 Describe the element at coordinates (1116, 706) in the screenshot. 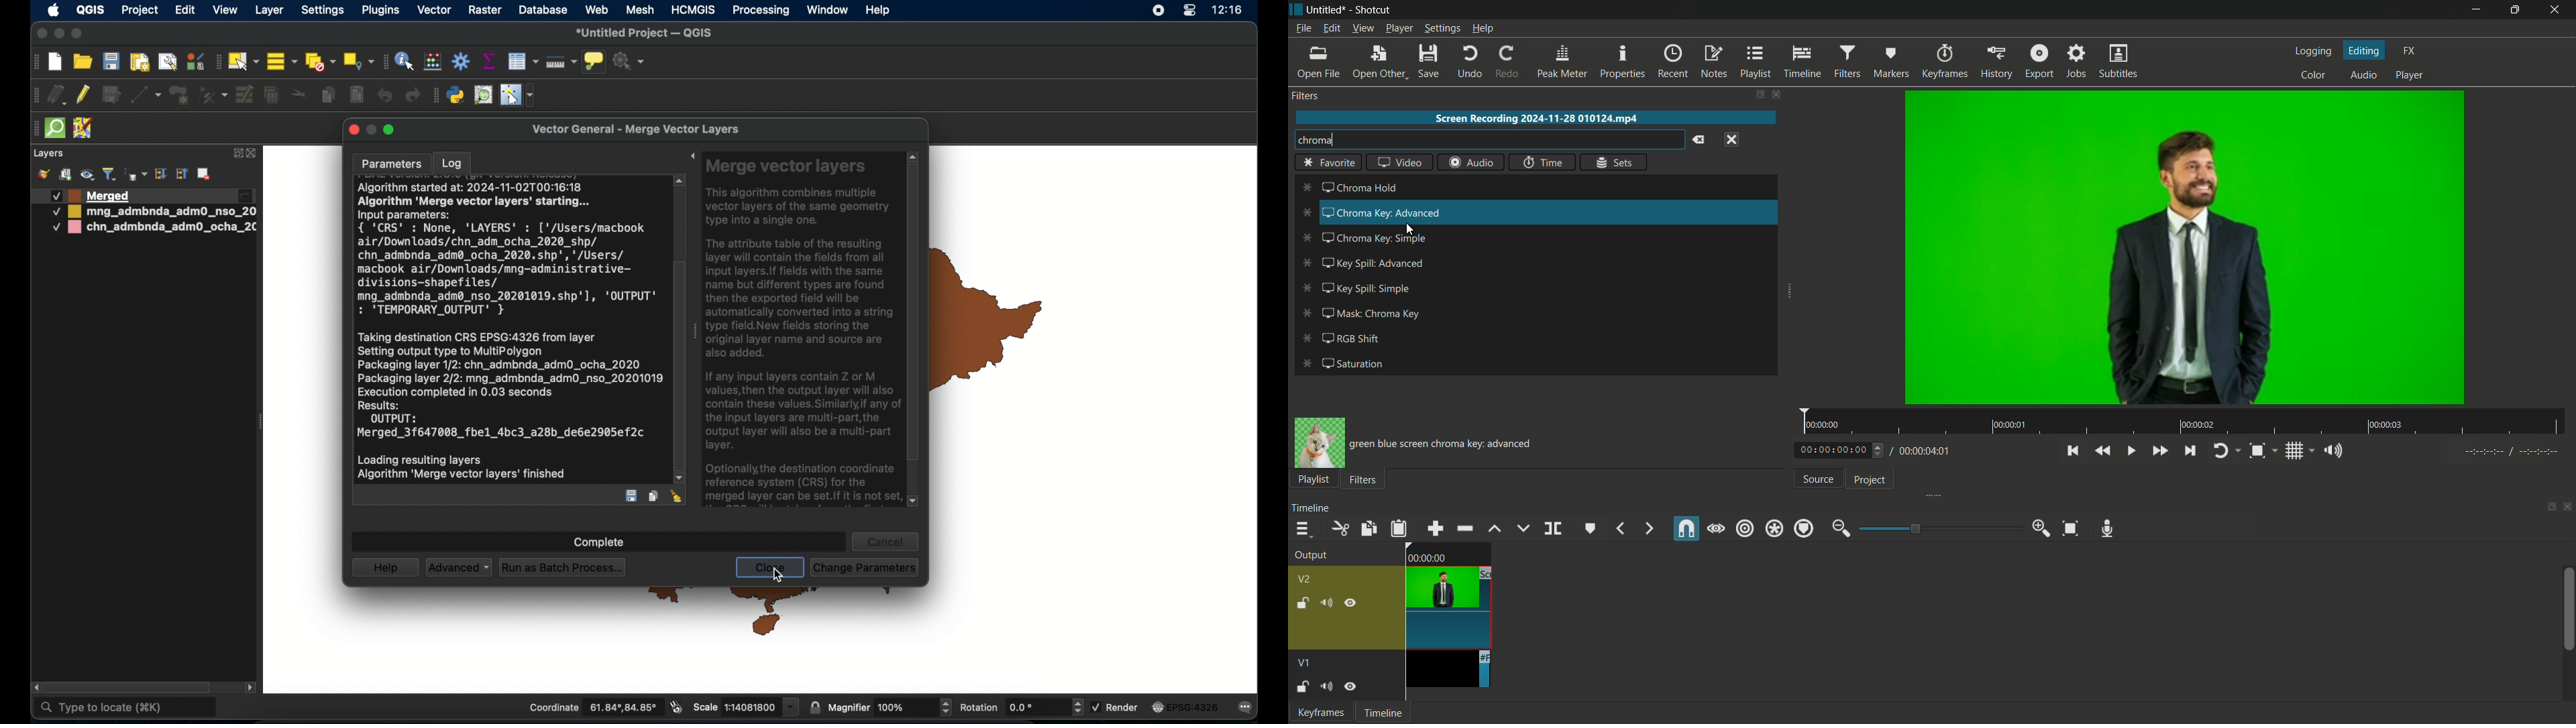

I see `render` at that location.